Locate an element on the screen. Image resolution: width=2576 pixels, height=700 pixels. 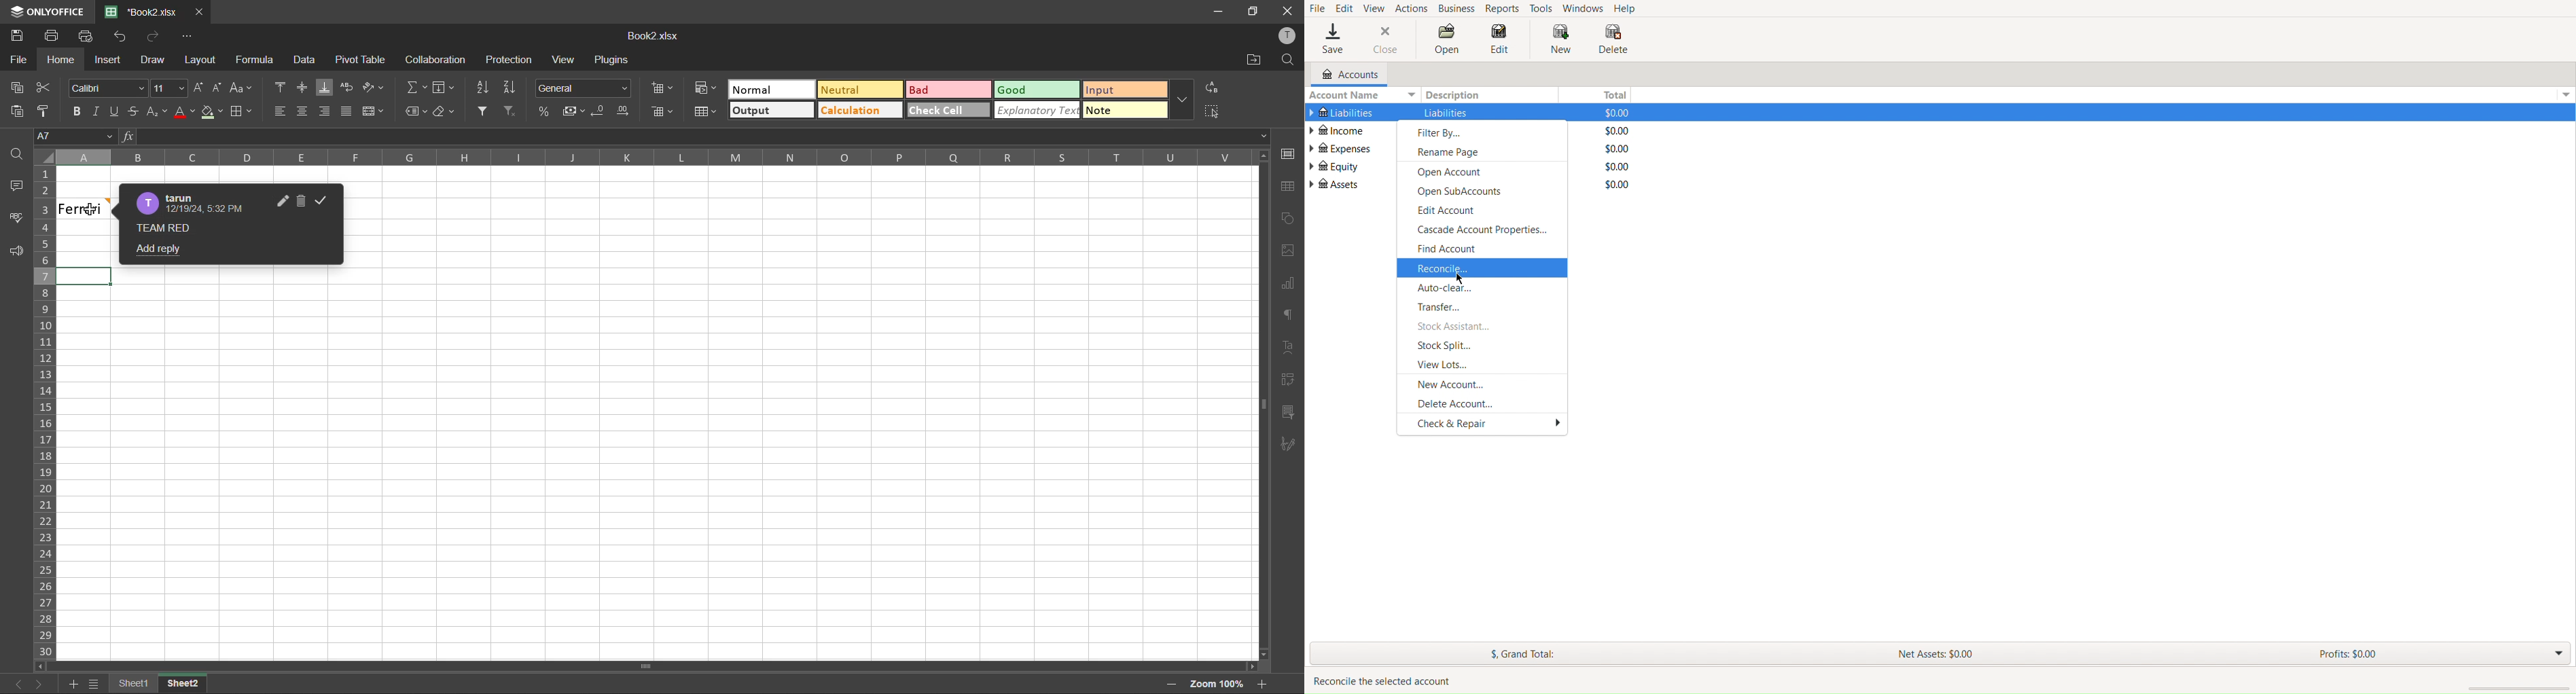
align center is located at coordinates (304, 86).